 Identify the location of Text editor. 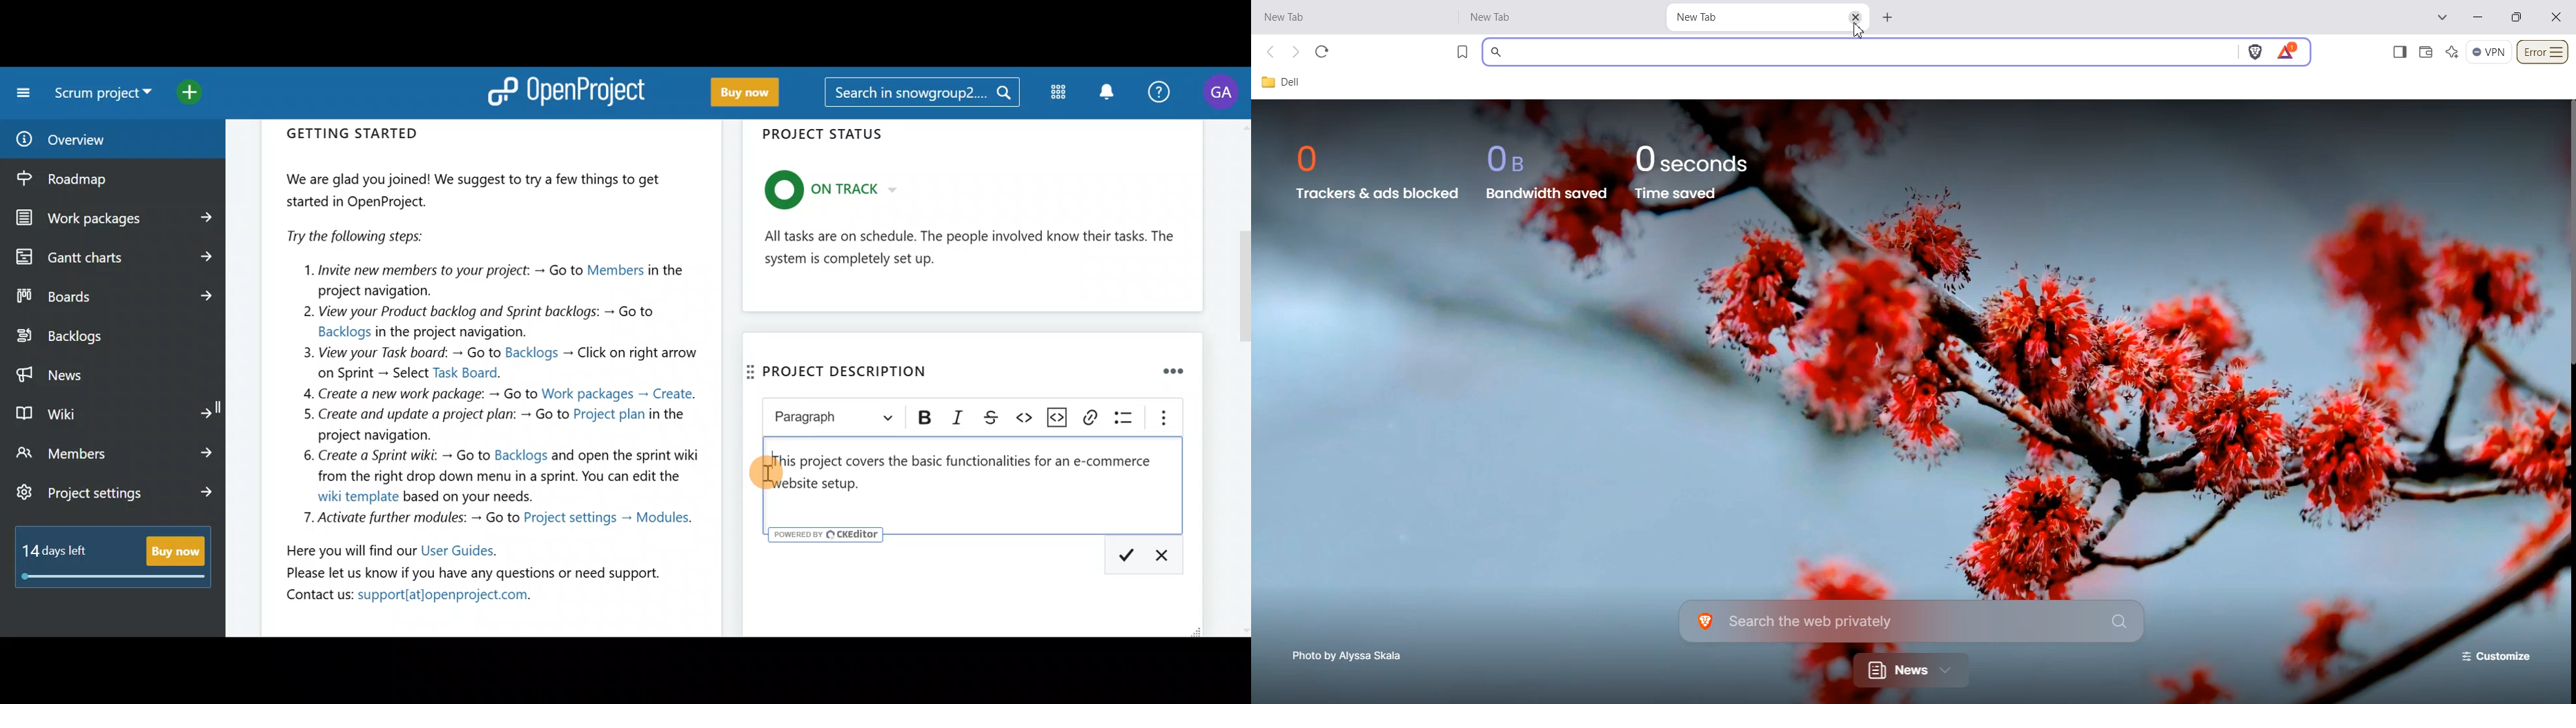
(983, 478).